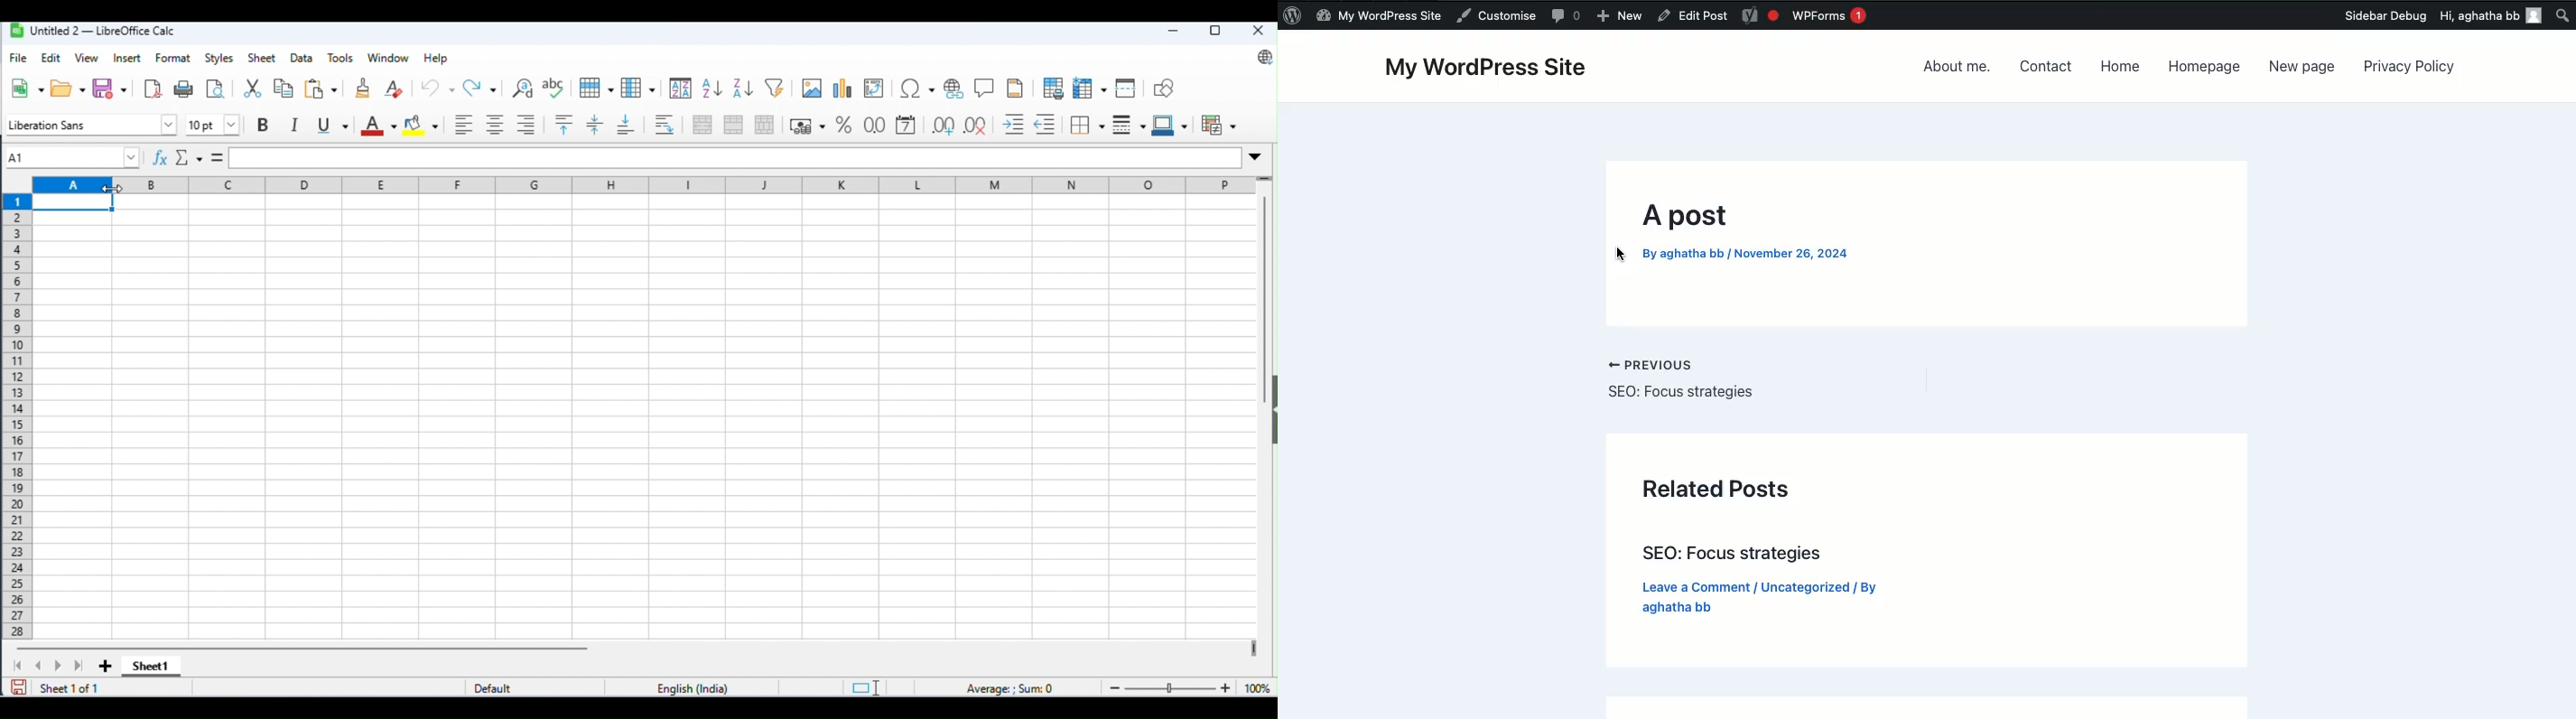 The width and height of the screenshot is (2576, 728). Describe the element at coordinates (1130, 122) in the screenshot. I see `border style` at that location.